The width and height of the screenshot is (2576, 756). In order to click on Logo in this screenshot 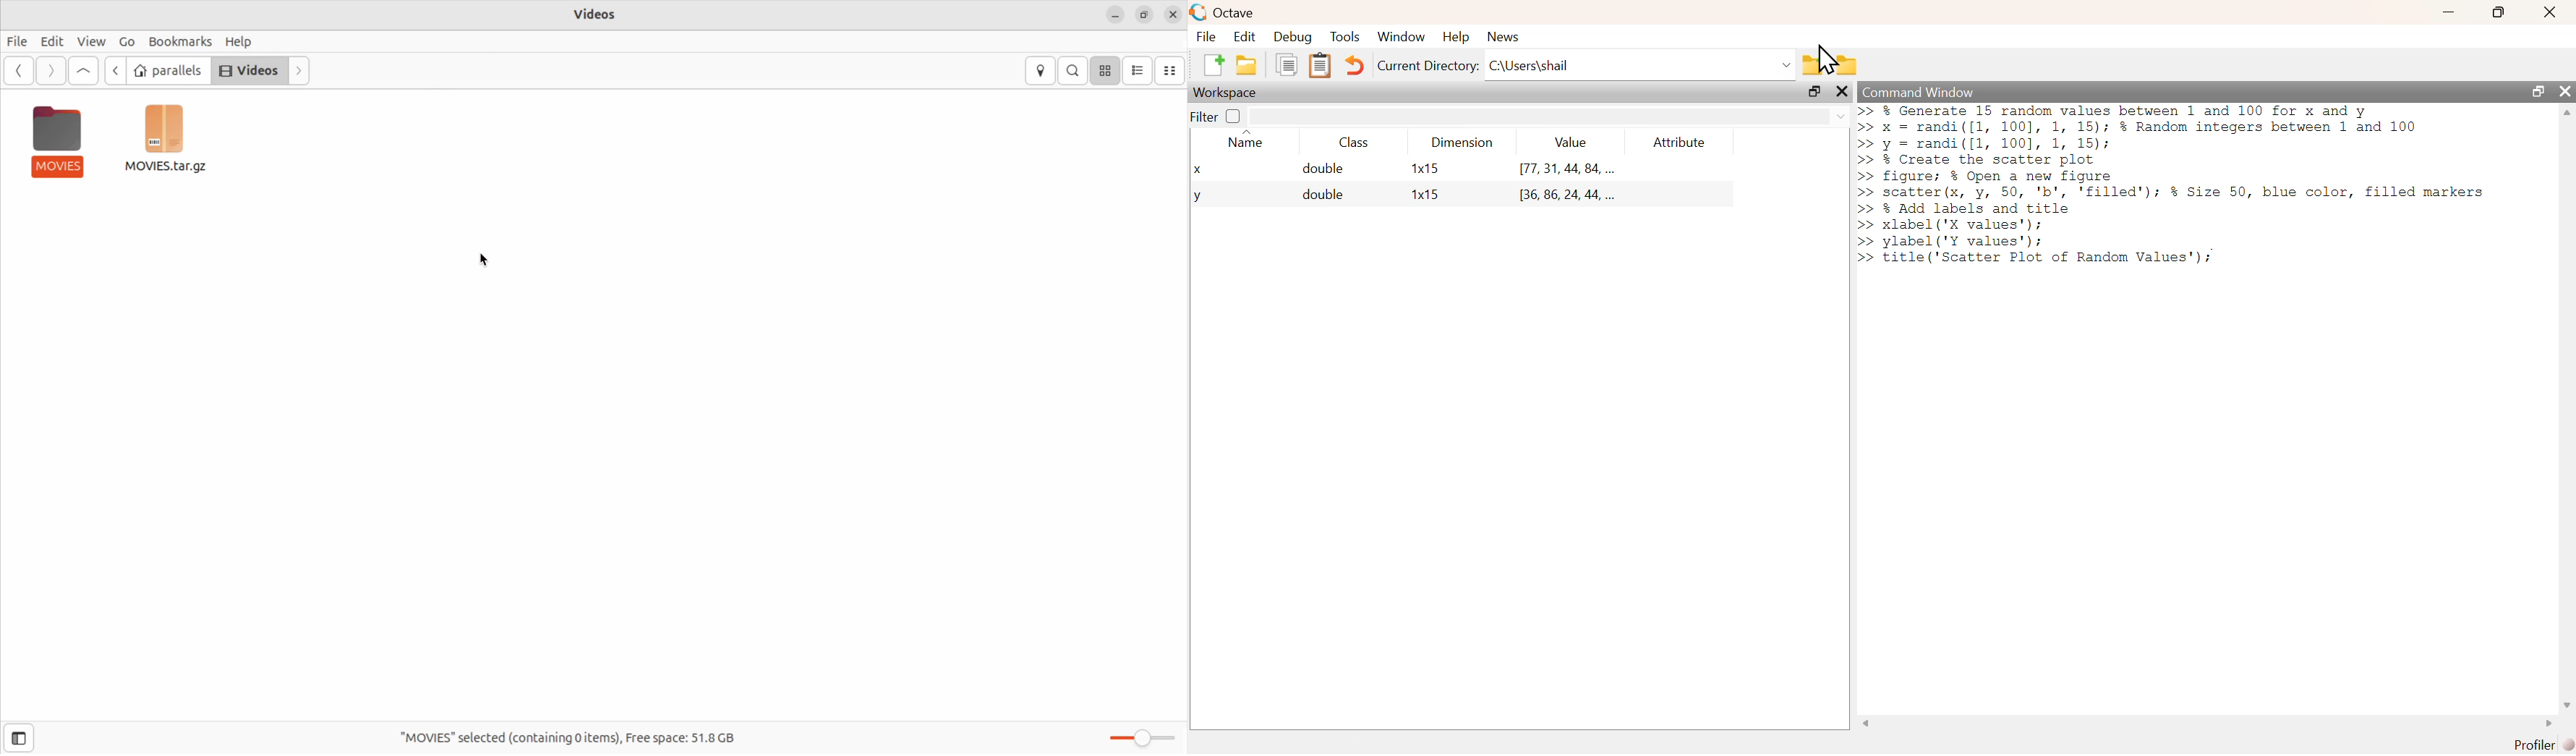, I will do `click(1198, 13)`.